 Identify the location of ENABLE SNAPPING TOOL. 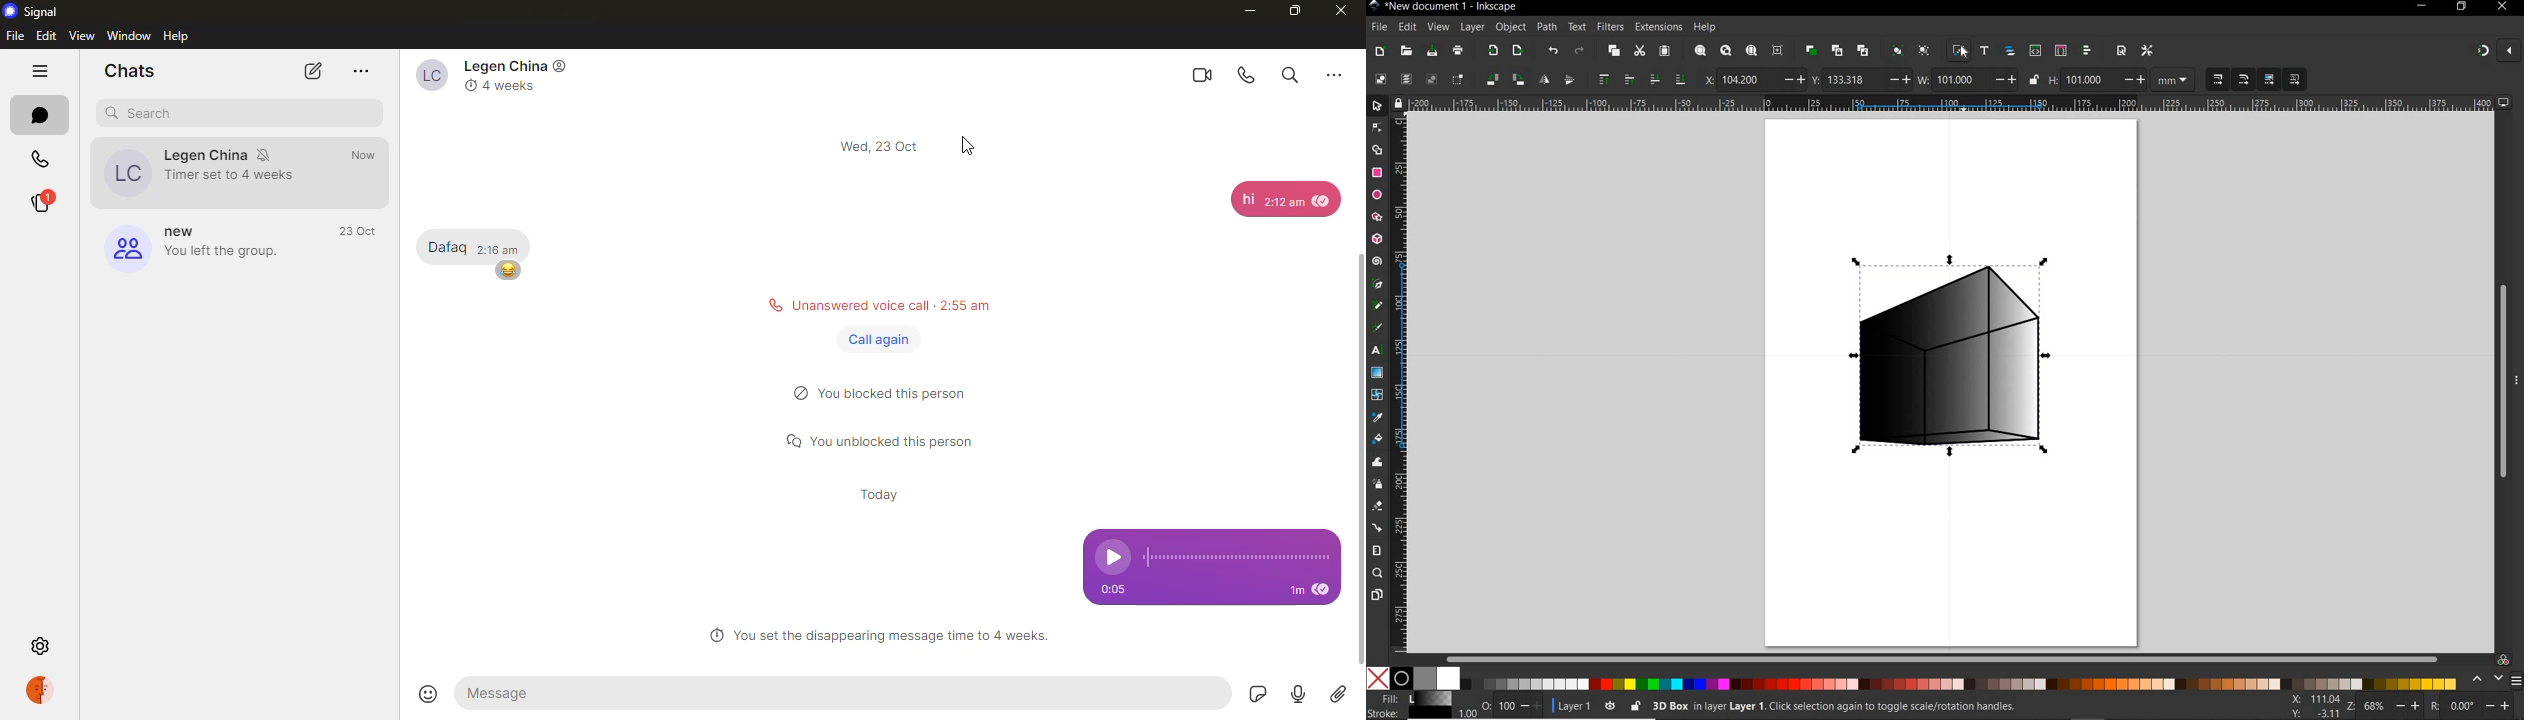
(2484, 51).